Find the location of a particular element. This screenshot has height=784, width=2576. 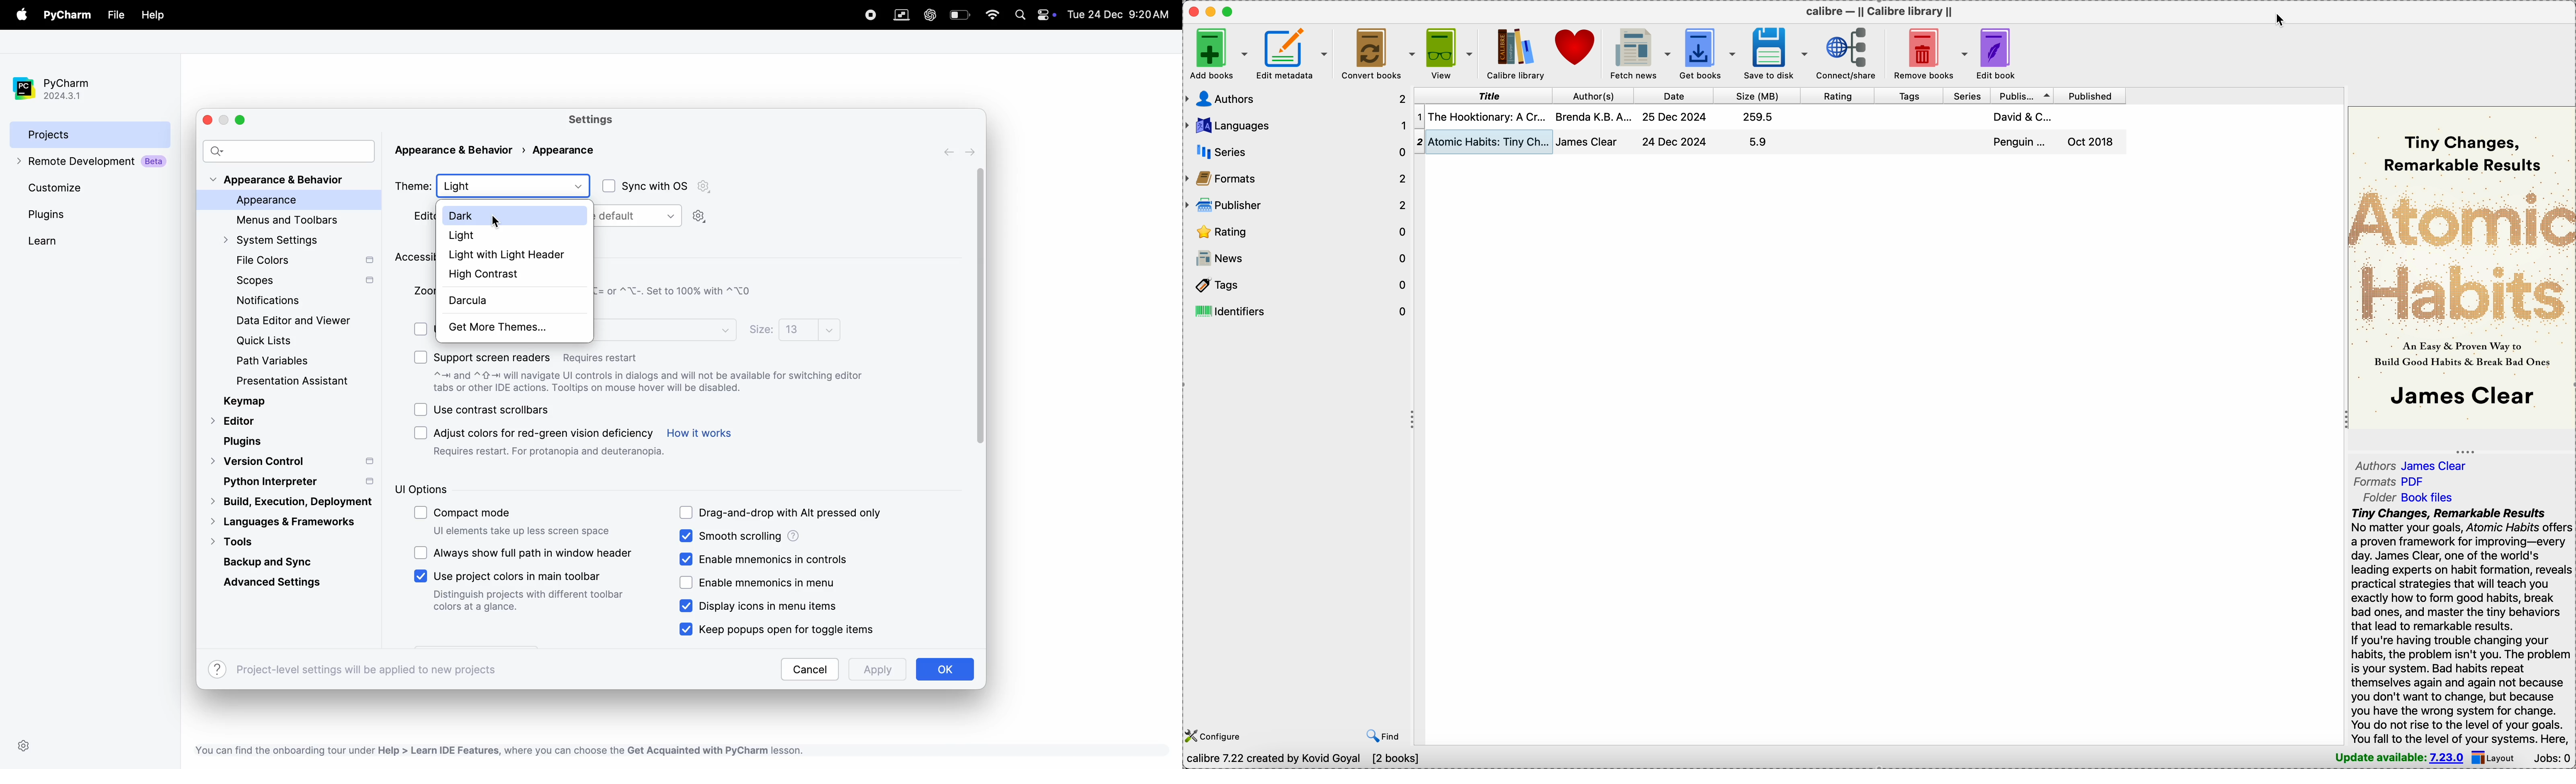

view is located at coordinates (1448, 53).